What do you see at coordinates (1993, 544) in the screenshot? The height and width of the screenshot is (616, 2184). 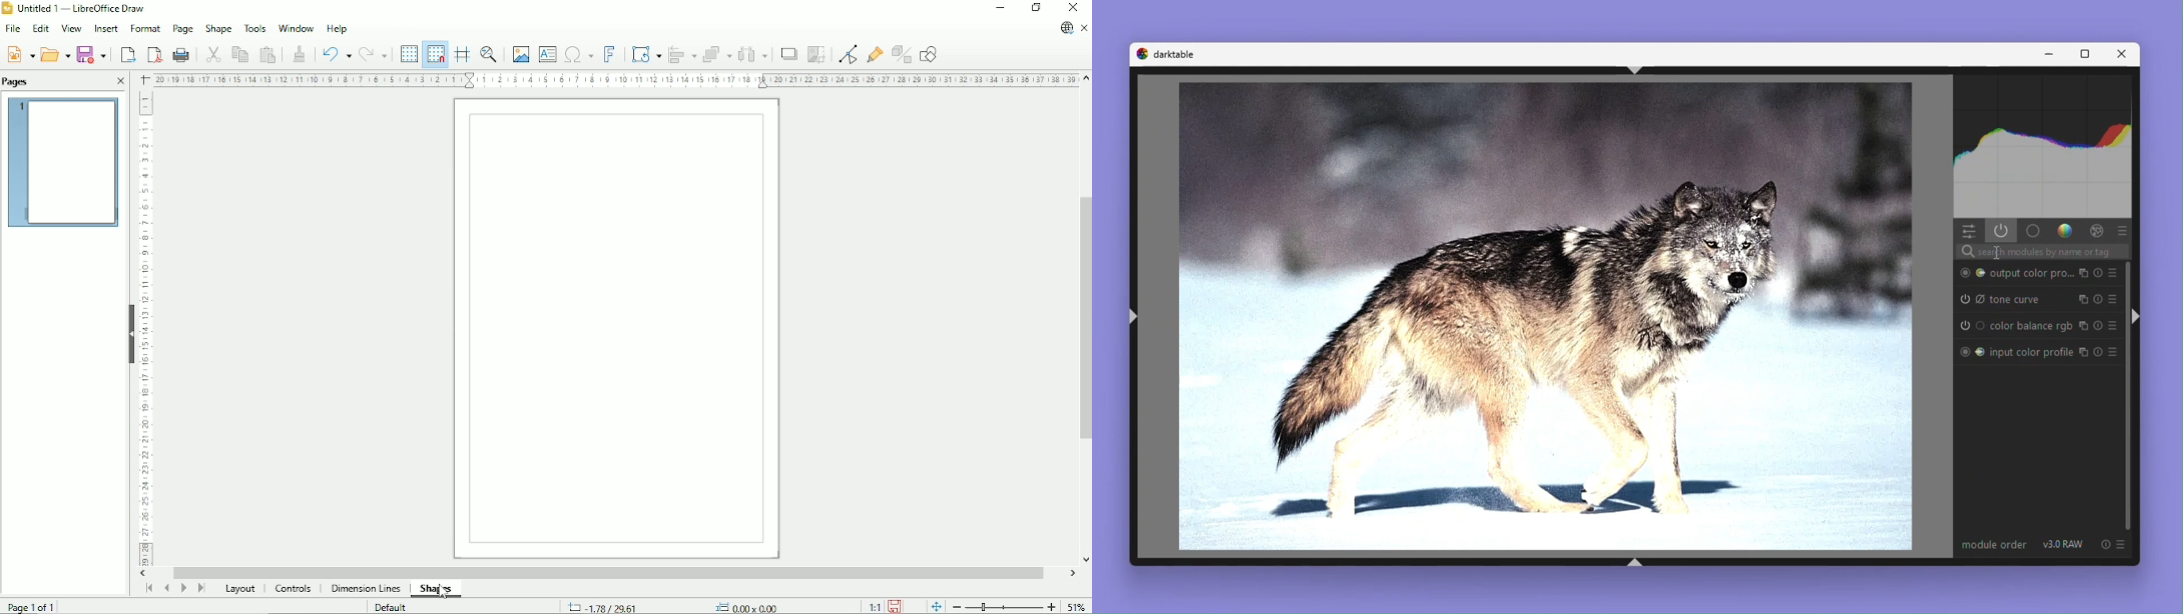 I see `Module order` at bounding box center [1993, 544].